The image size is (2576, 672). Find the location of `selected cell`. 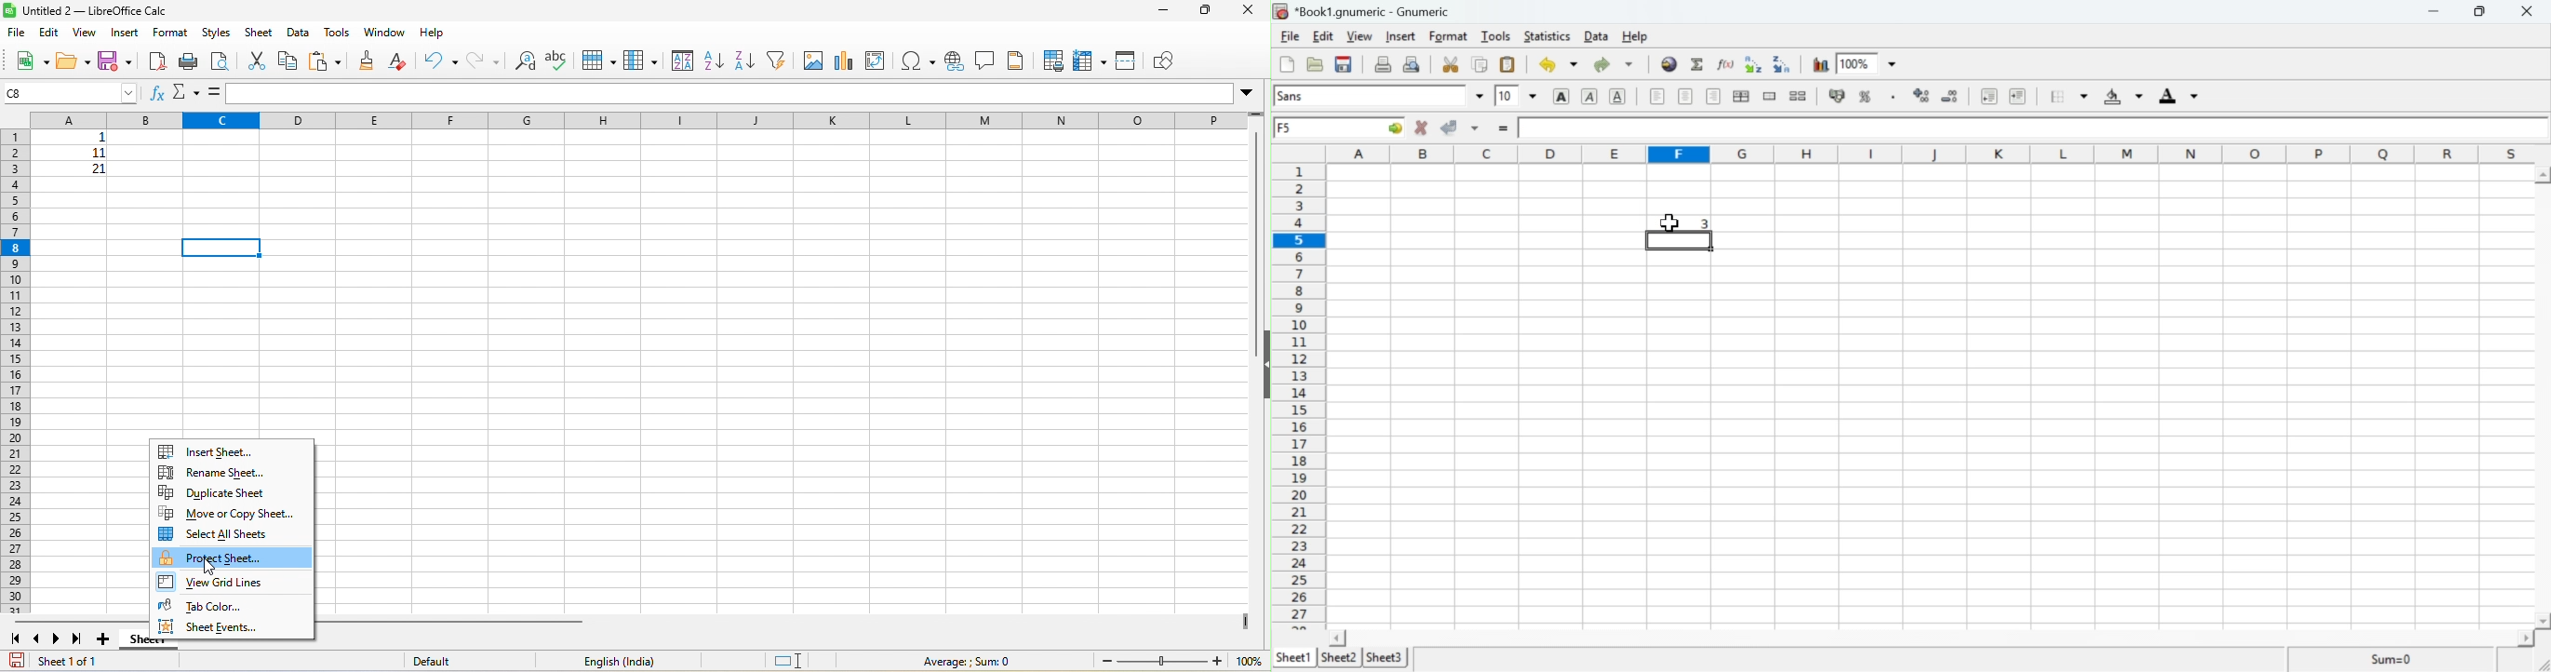

selected cell is located at coordinates (1676, 241).